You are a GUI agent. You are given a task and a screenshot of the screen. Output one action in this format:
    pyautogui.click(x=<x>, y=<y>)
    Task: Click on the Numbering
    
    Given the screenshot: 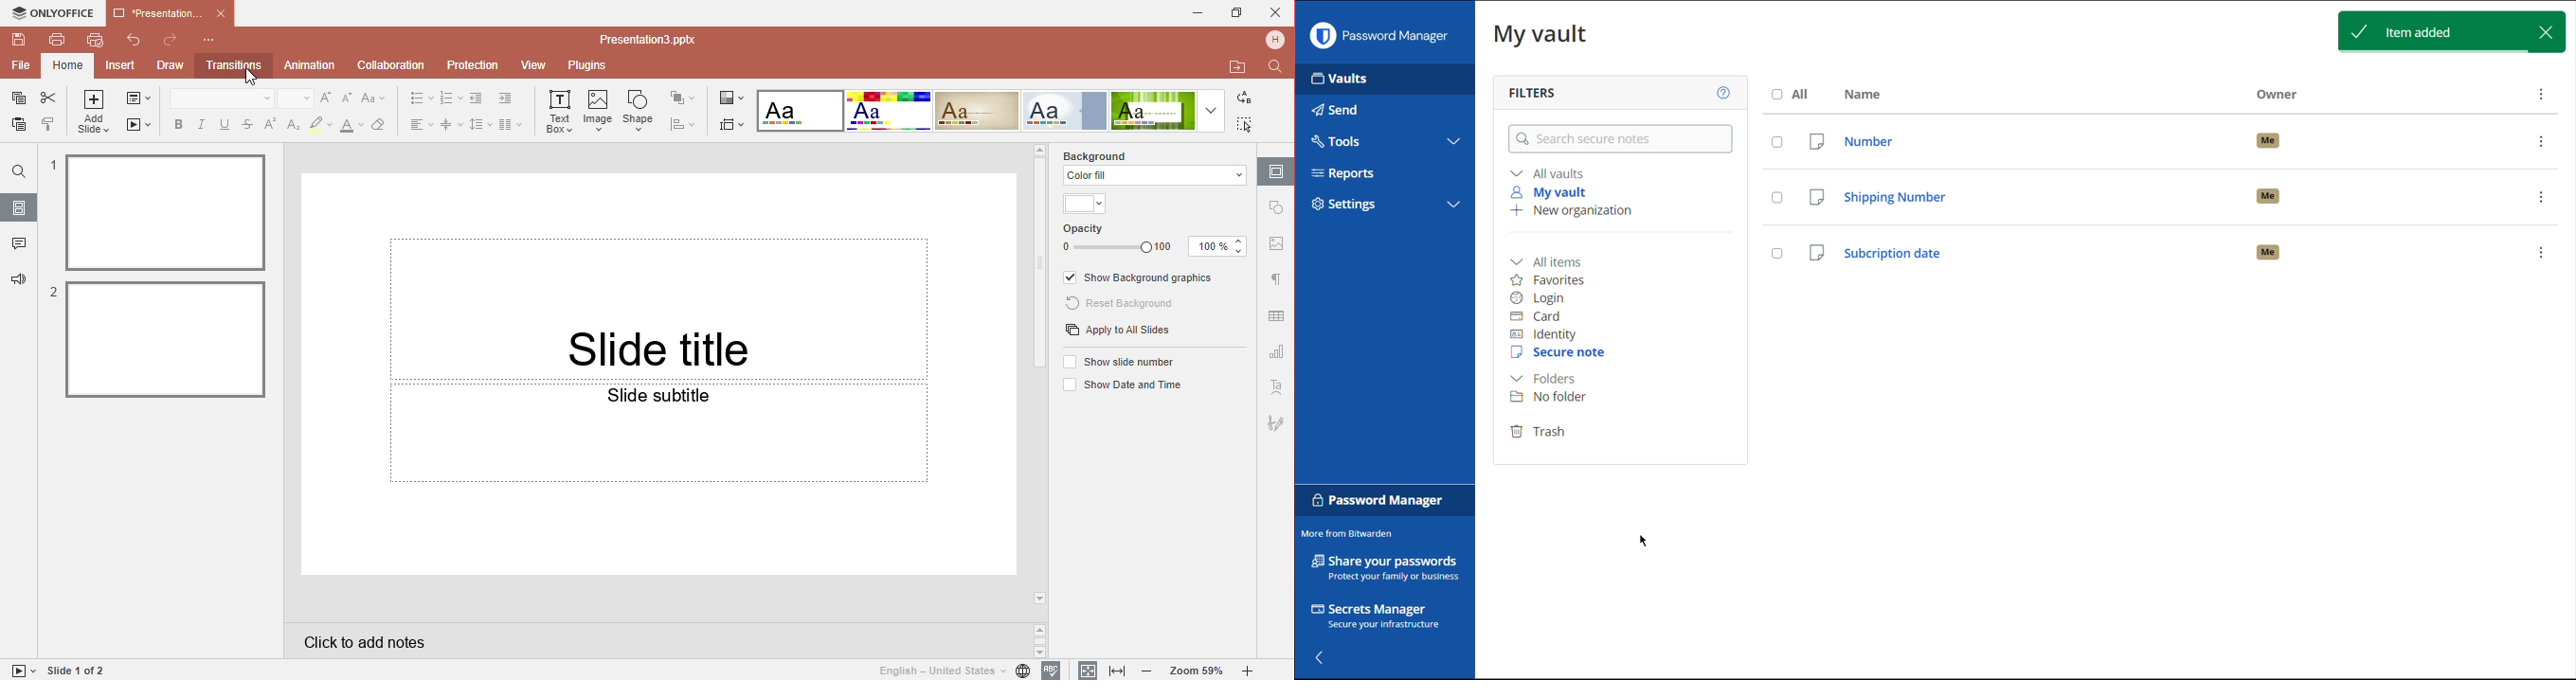 What is the action you would take?
    pyautogui.click(x=452, y=98)
    